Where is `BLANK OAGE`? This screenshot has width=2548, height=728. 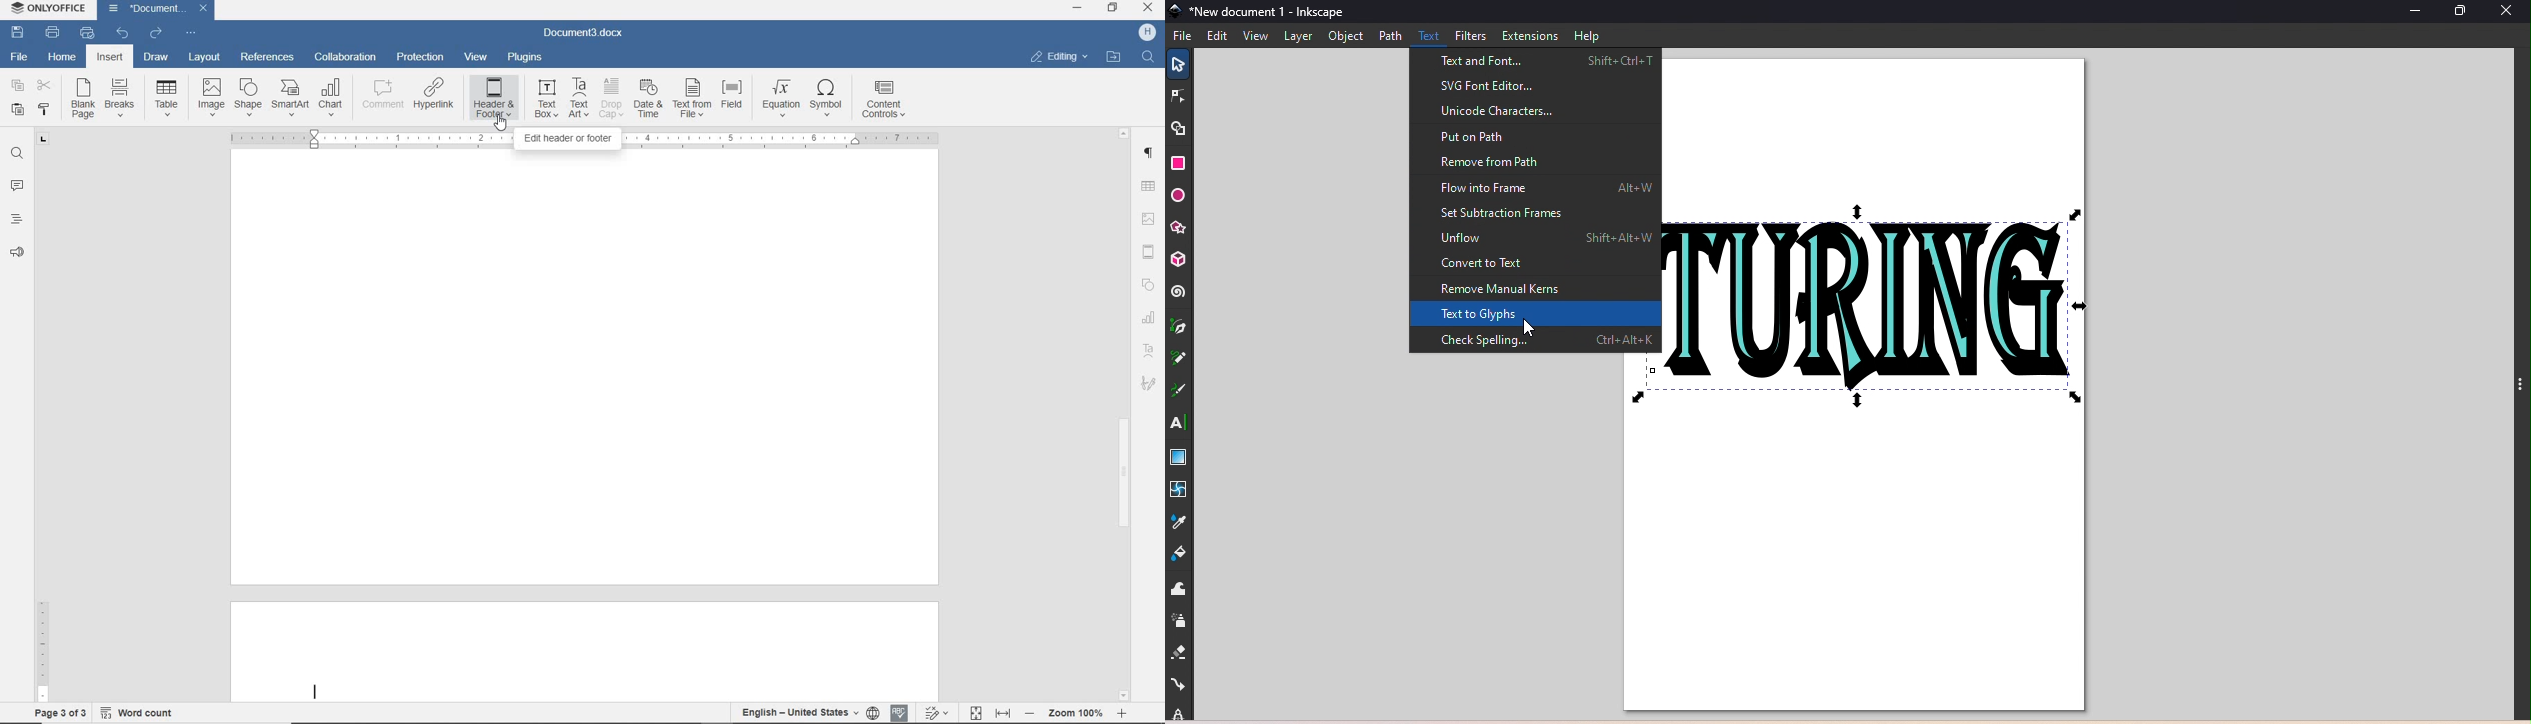
BLANK OAGE is located at coordinates (81, 98).